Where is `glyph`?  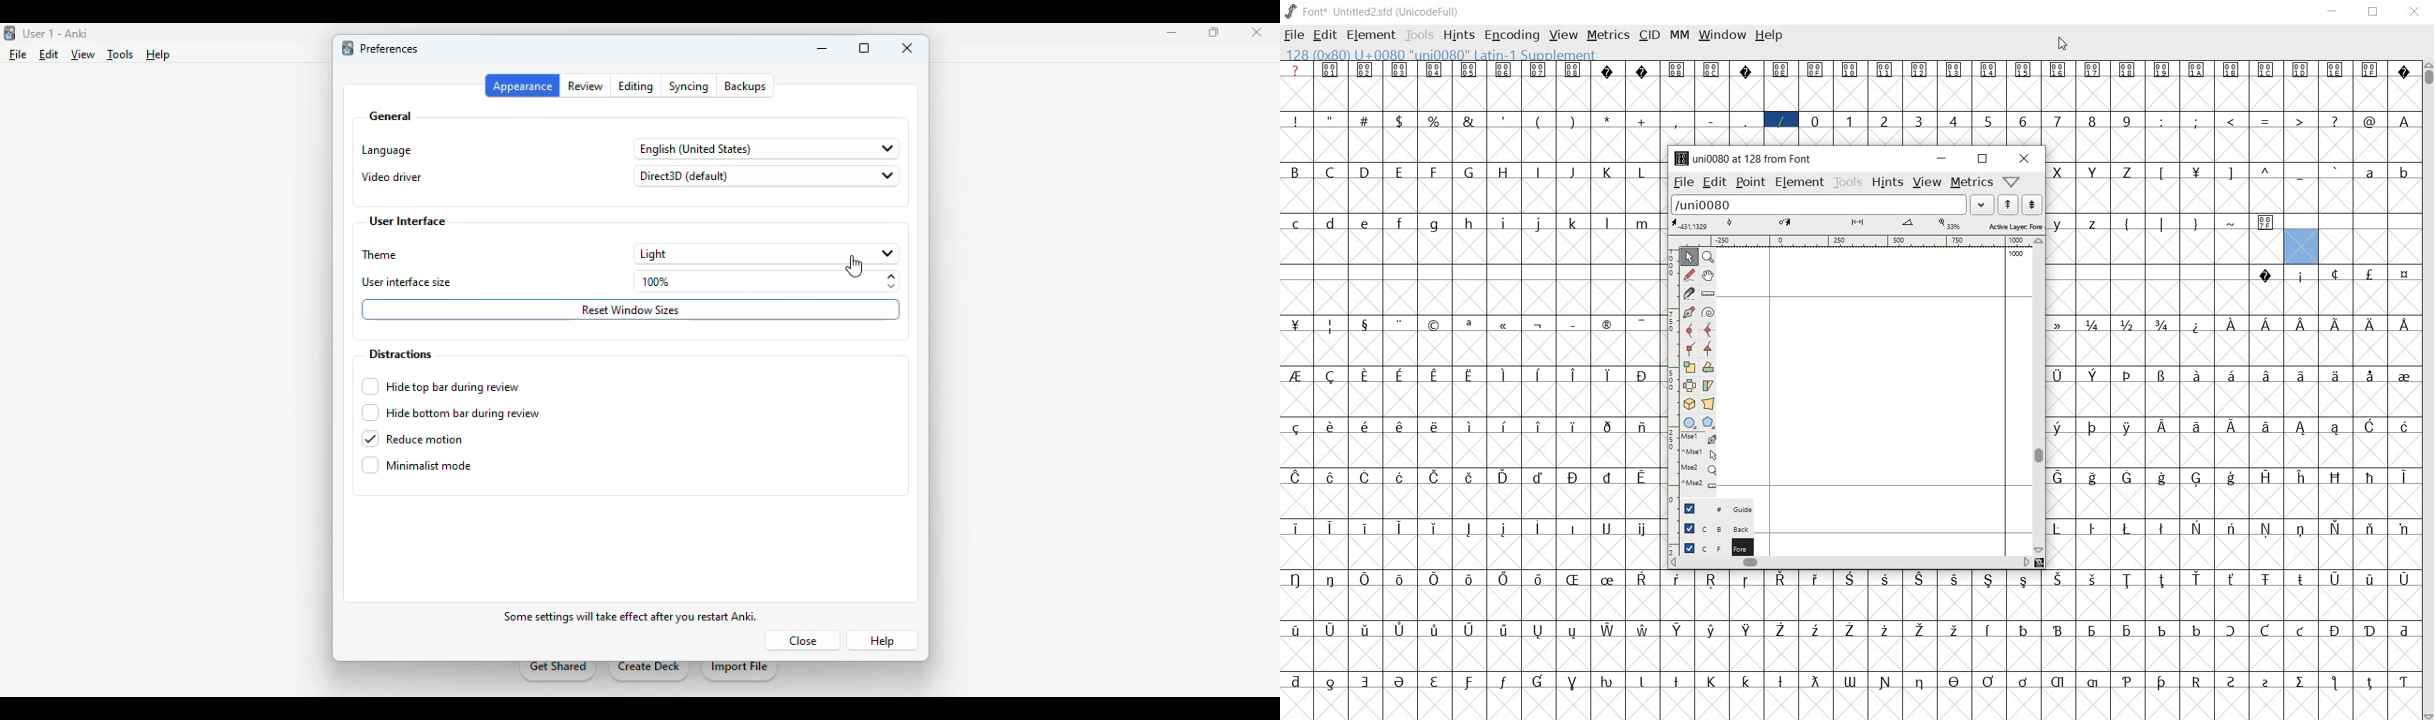
glyph is located at coordinates (2301, 376).